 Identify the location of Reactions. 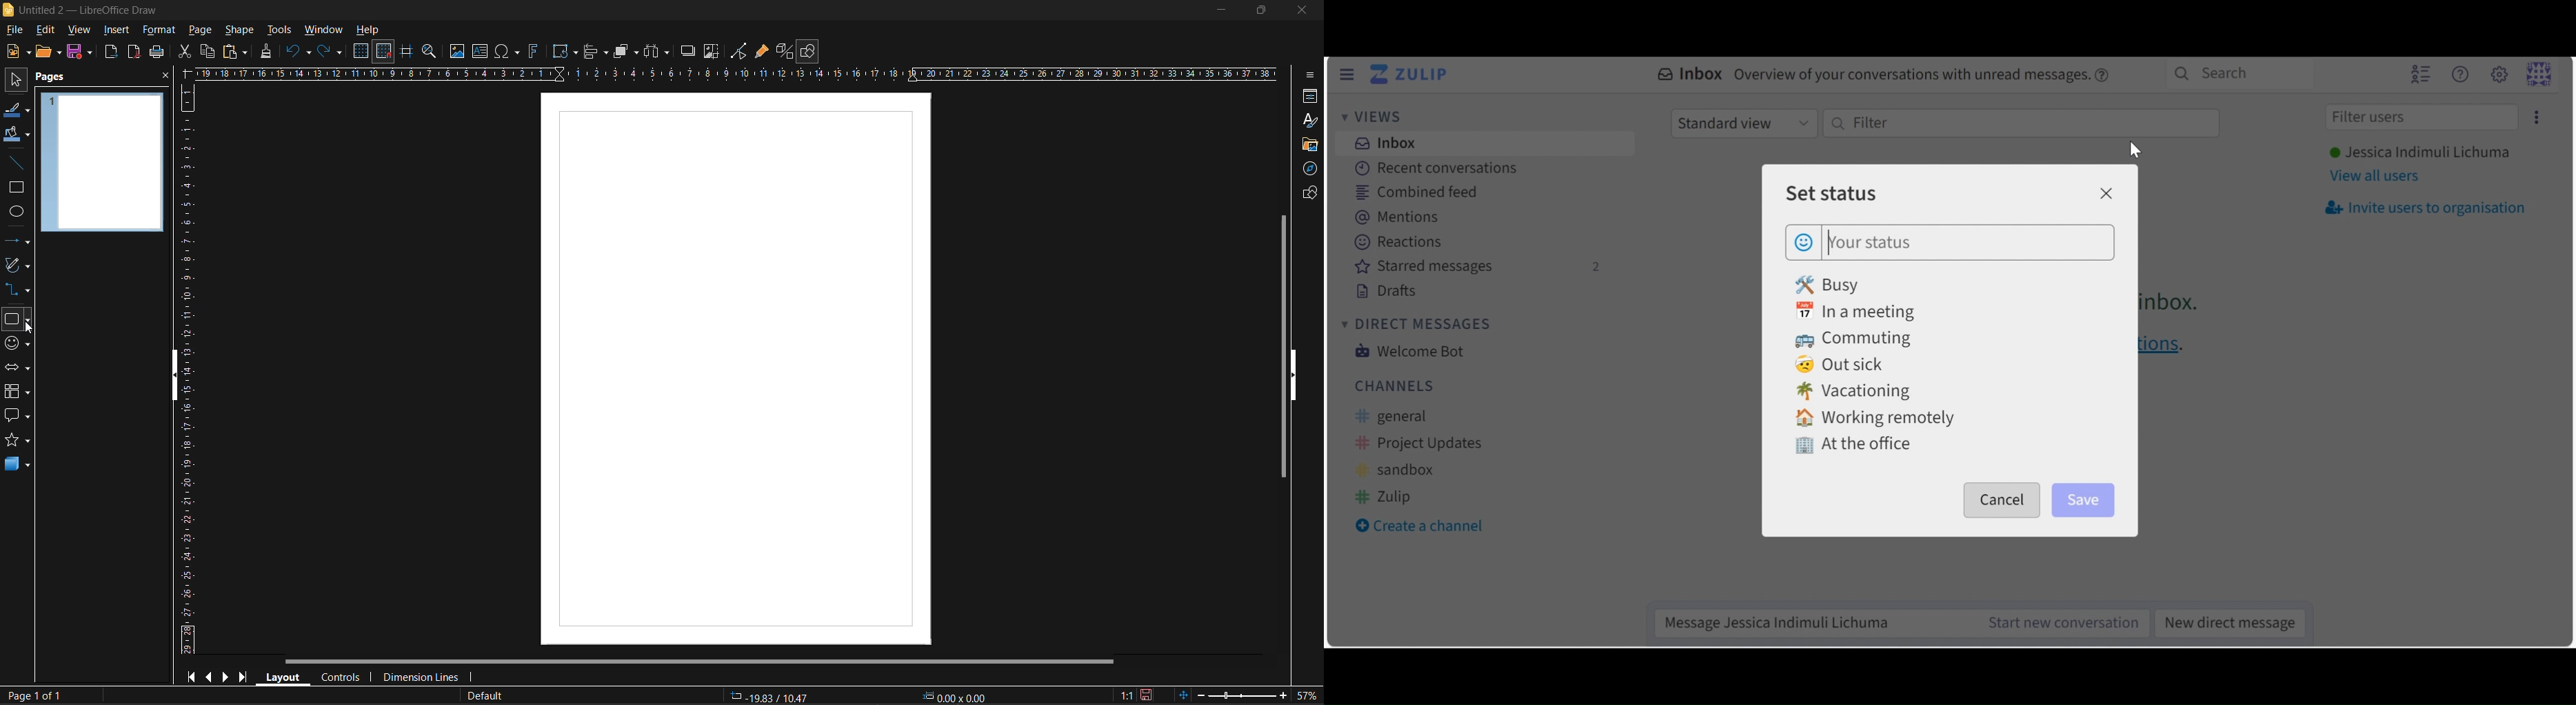
(1401, 243).